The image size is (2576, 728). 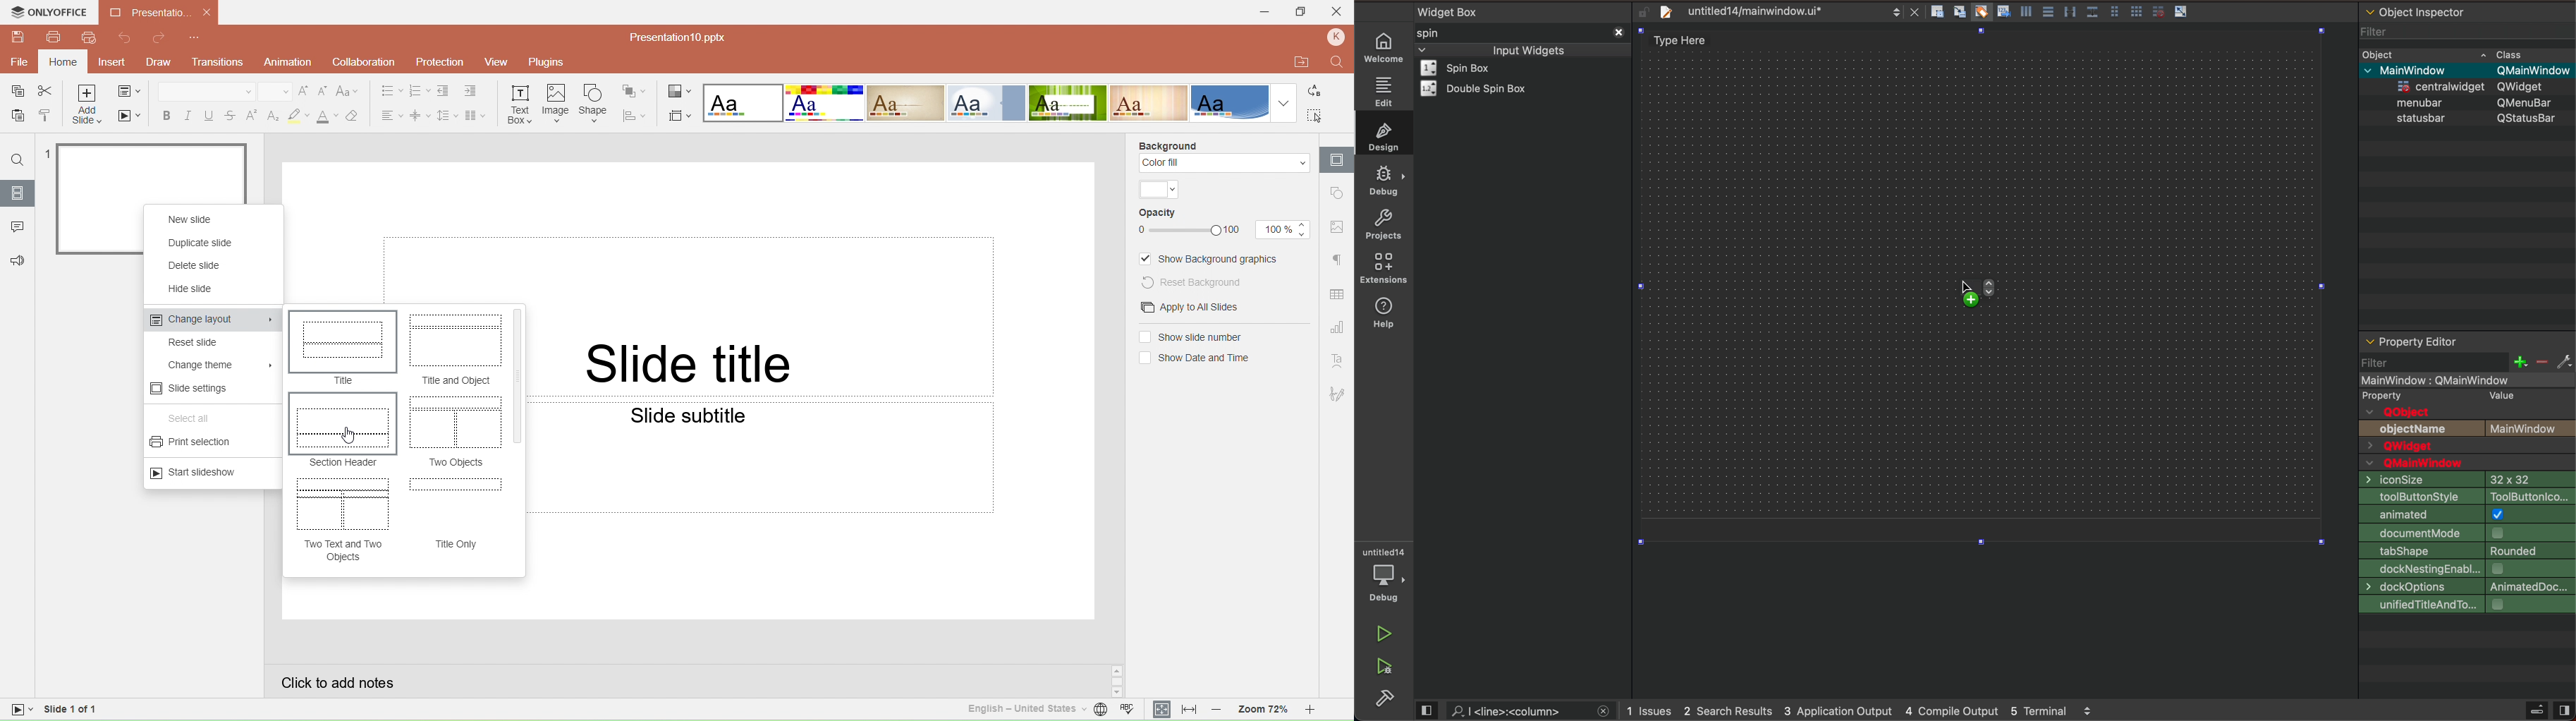 What do you see at coordinates (520, 102) in the screenshot?
I see `Insert text box` at bounding box center [520, 102].